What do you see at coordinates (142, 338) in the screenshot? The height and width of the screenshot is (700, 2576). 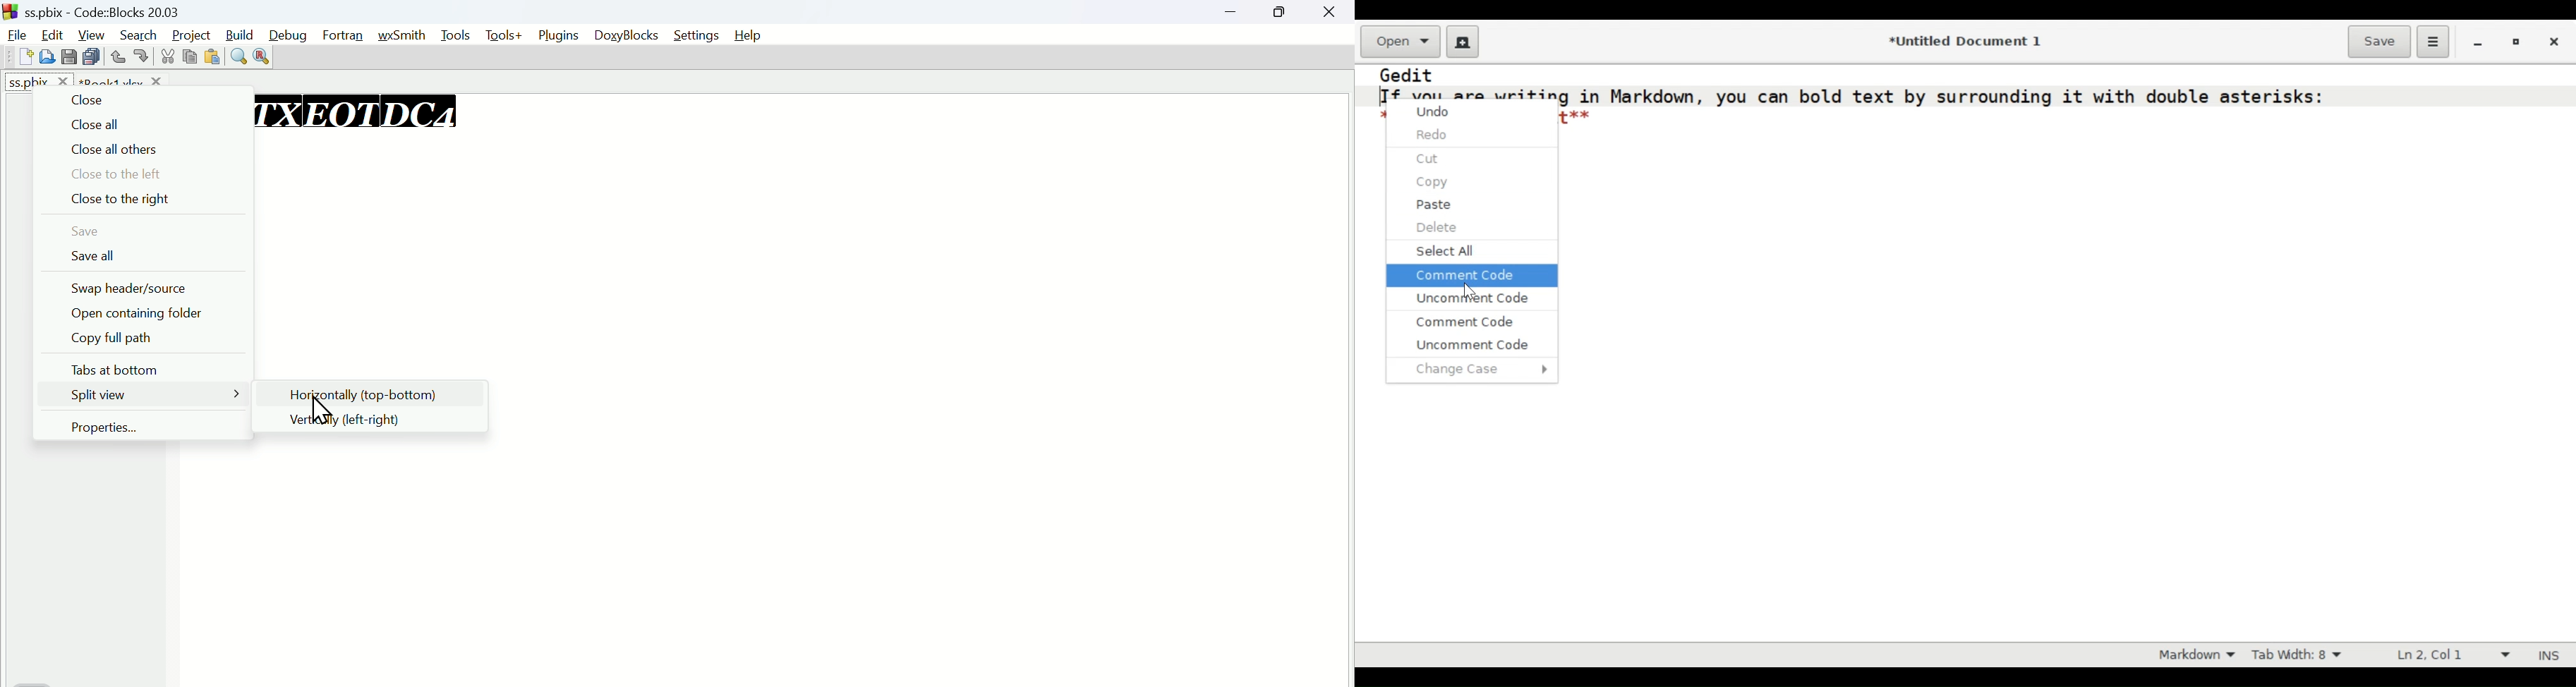 I see `Copy full path` at bounding box center [142, 338].